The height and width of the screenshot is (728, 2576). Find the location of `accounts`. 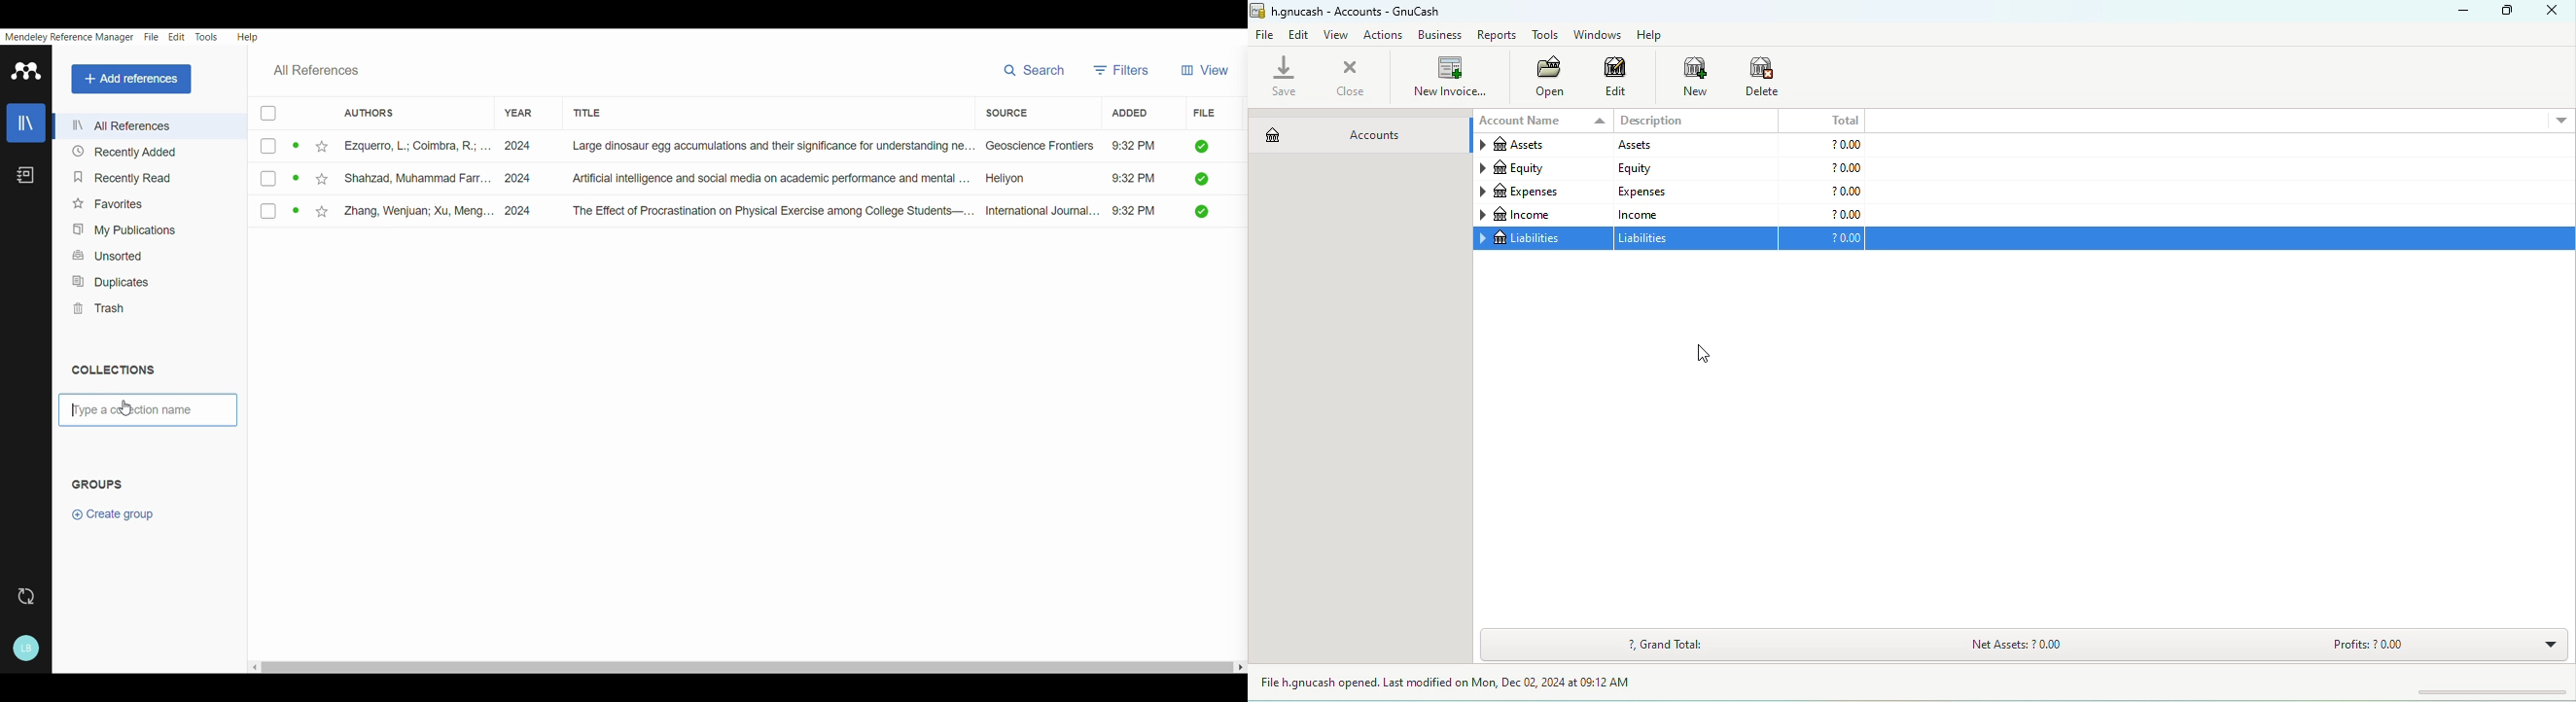

accounts is located at coordinates (1357, 130).